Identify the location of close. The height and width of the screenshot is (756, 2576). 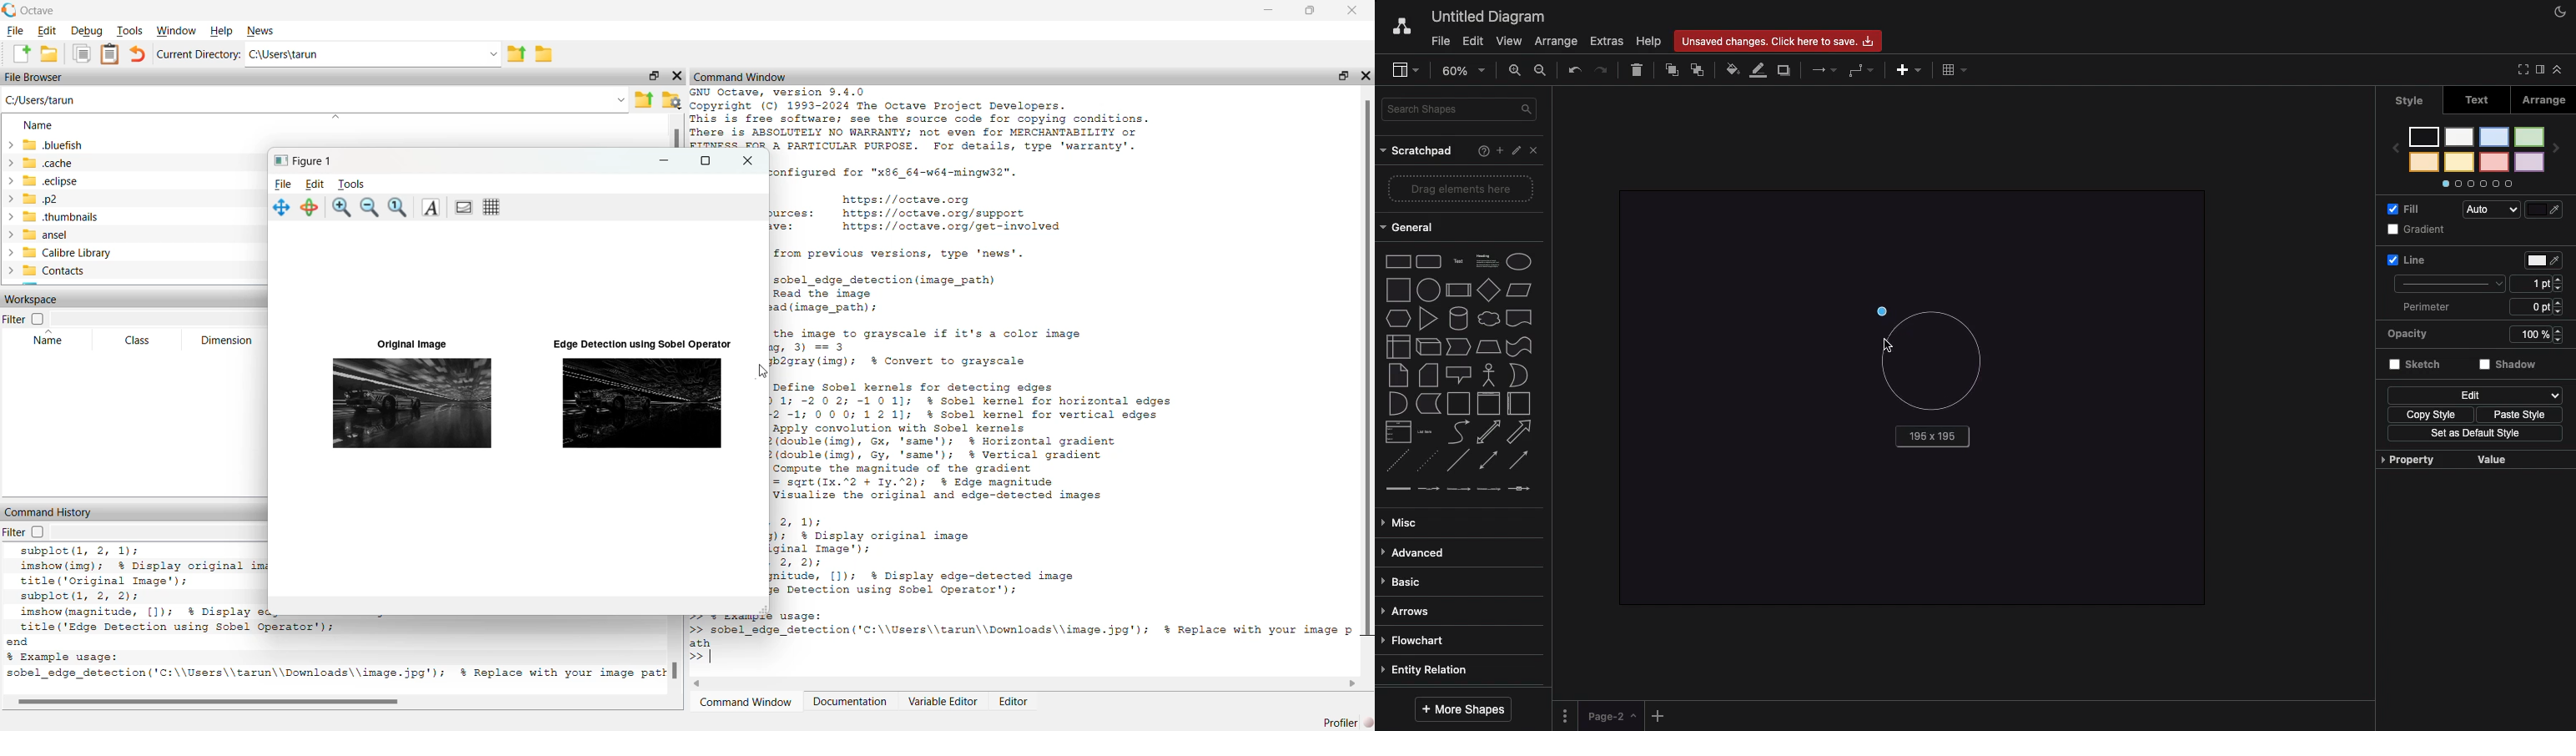
(677, 79).